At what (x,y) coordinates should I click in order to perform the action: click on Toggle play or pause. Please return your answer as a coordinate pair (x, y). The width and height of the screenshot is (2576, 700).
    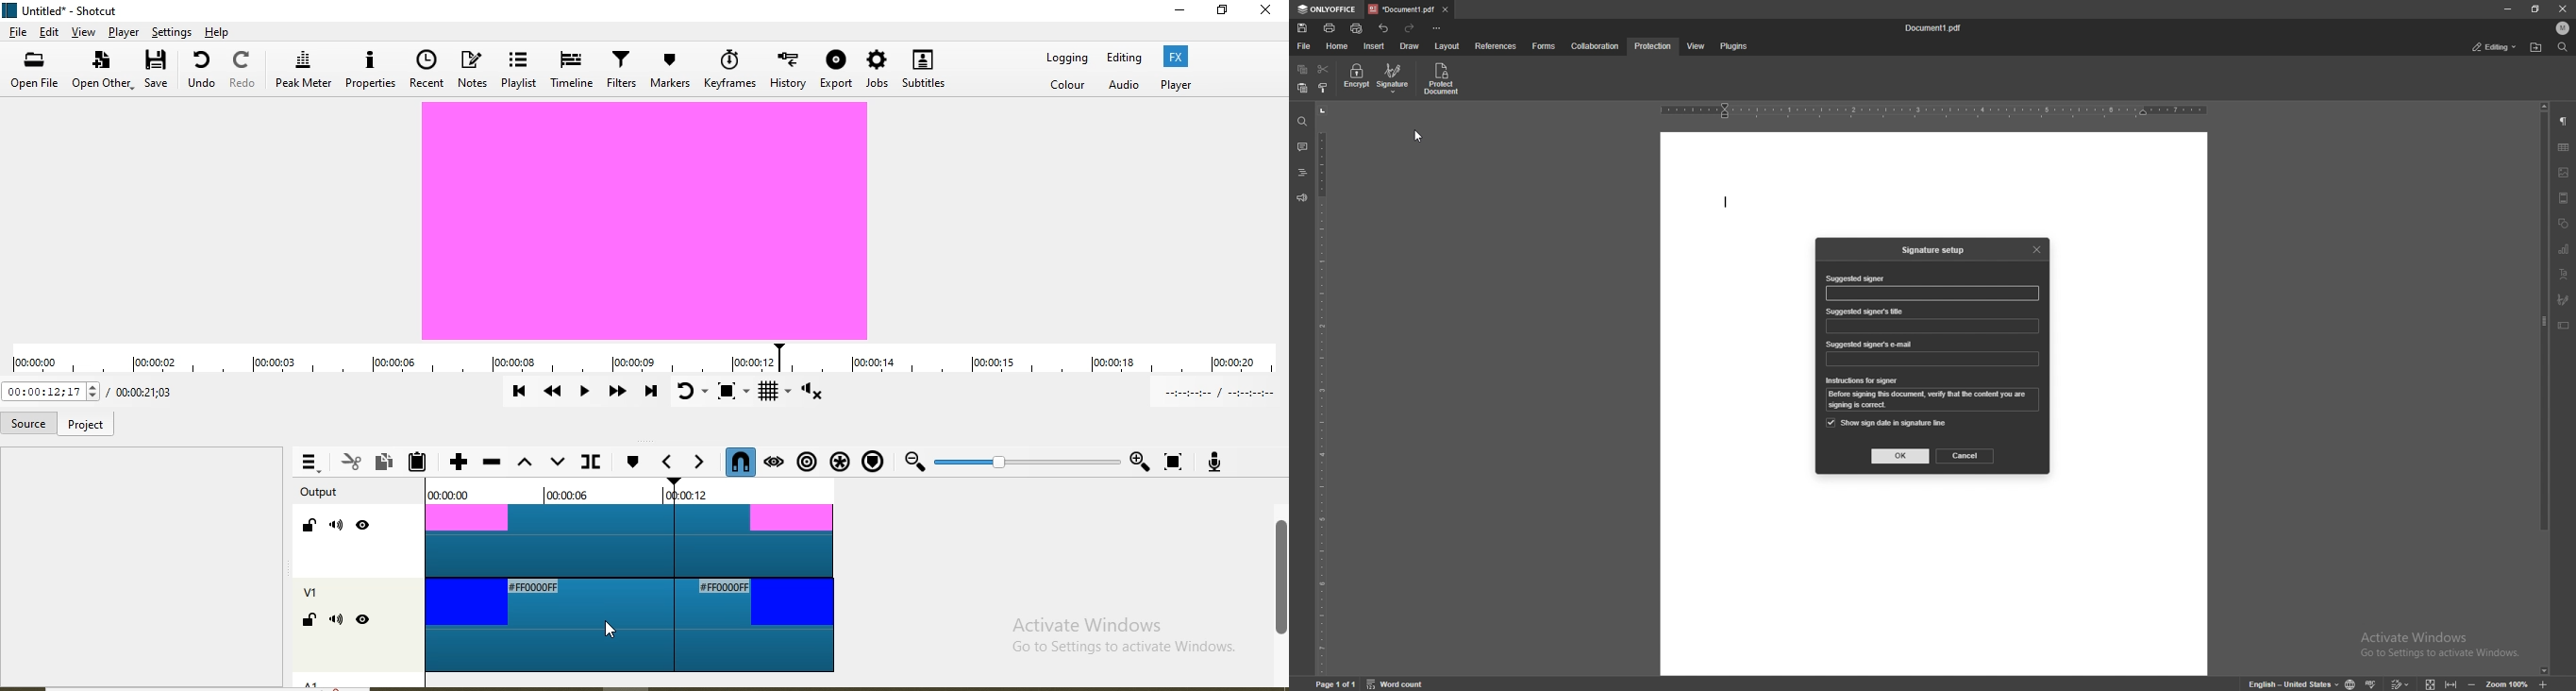
    Looking at the image, I should click on (581, 390).